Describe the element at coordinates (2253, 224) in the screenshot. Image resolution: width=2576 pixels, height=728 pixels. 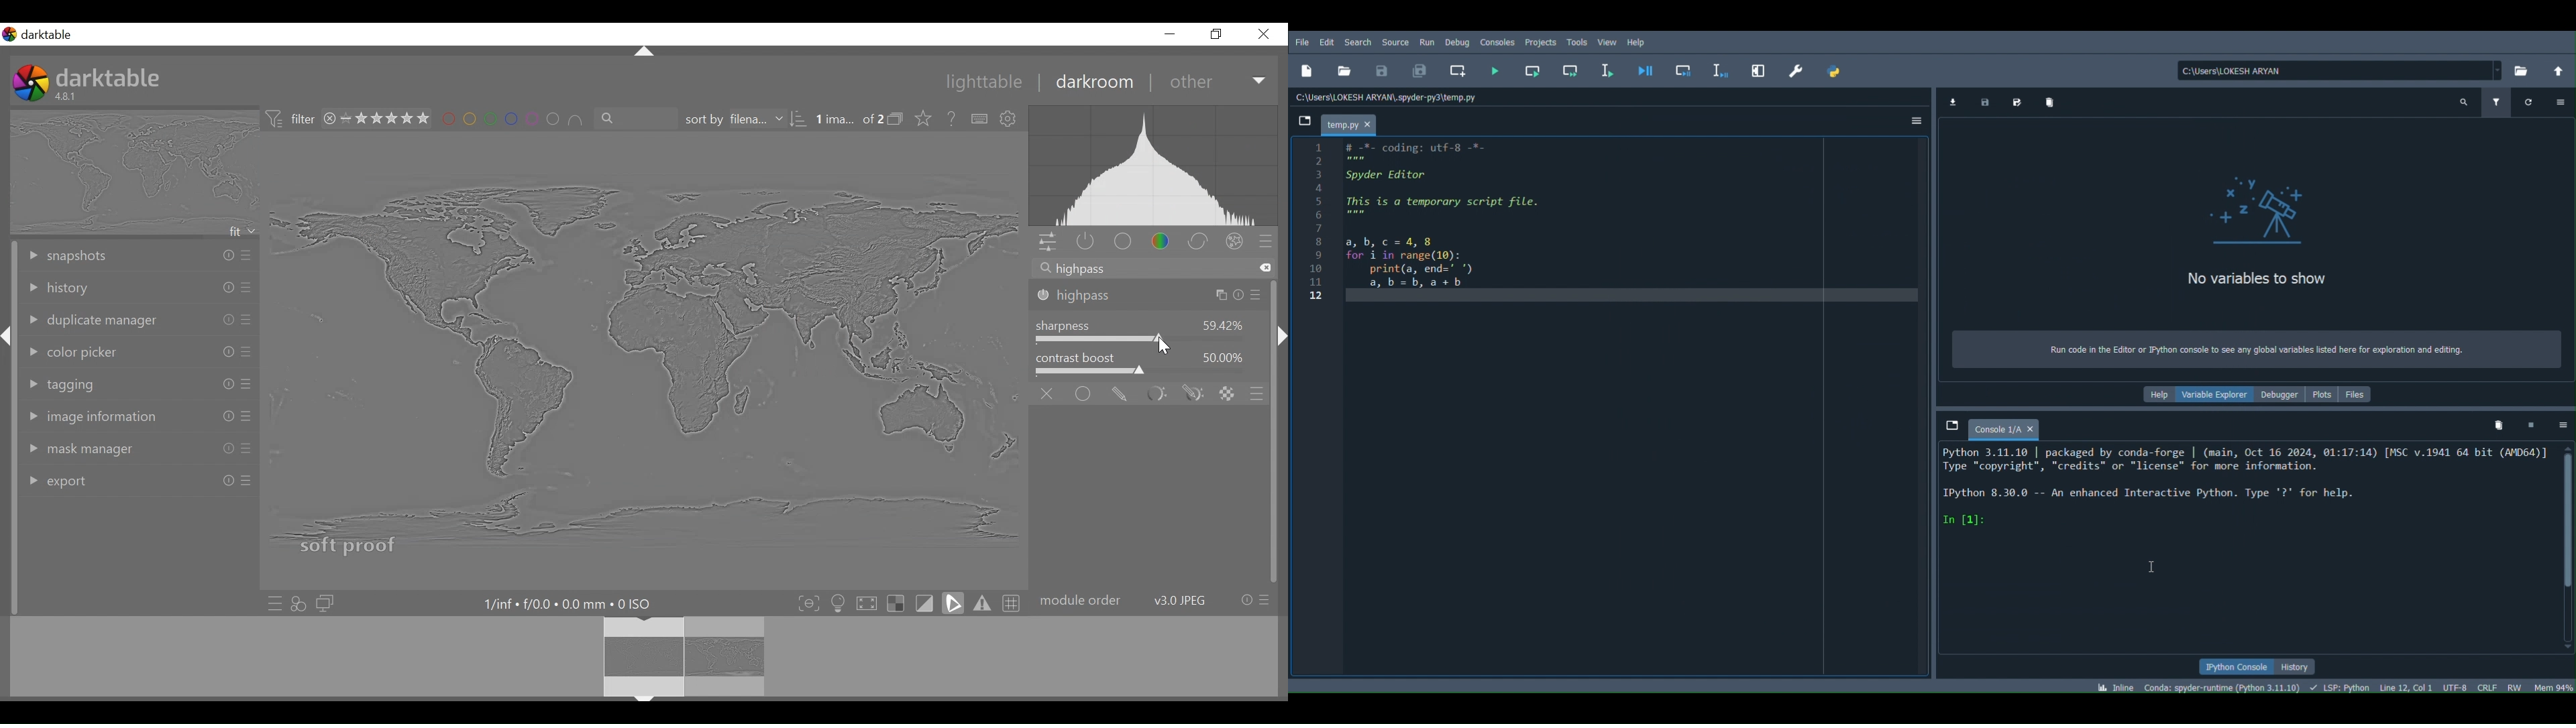
I see `Variables` at that location.